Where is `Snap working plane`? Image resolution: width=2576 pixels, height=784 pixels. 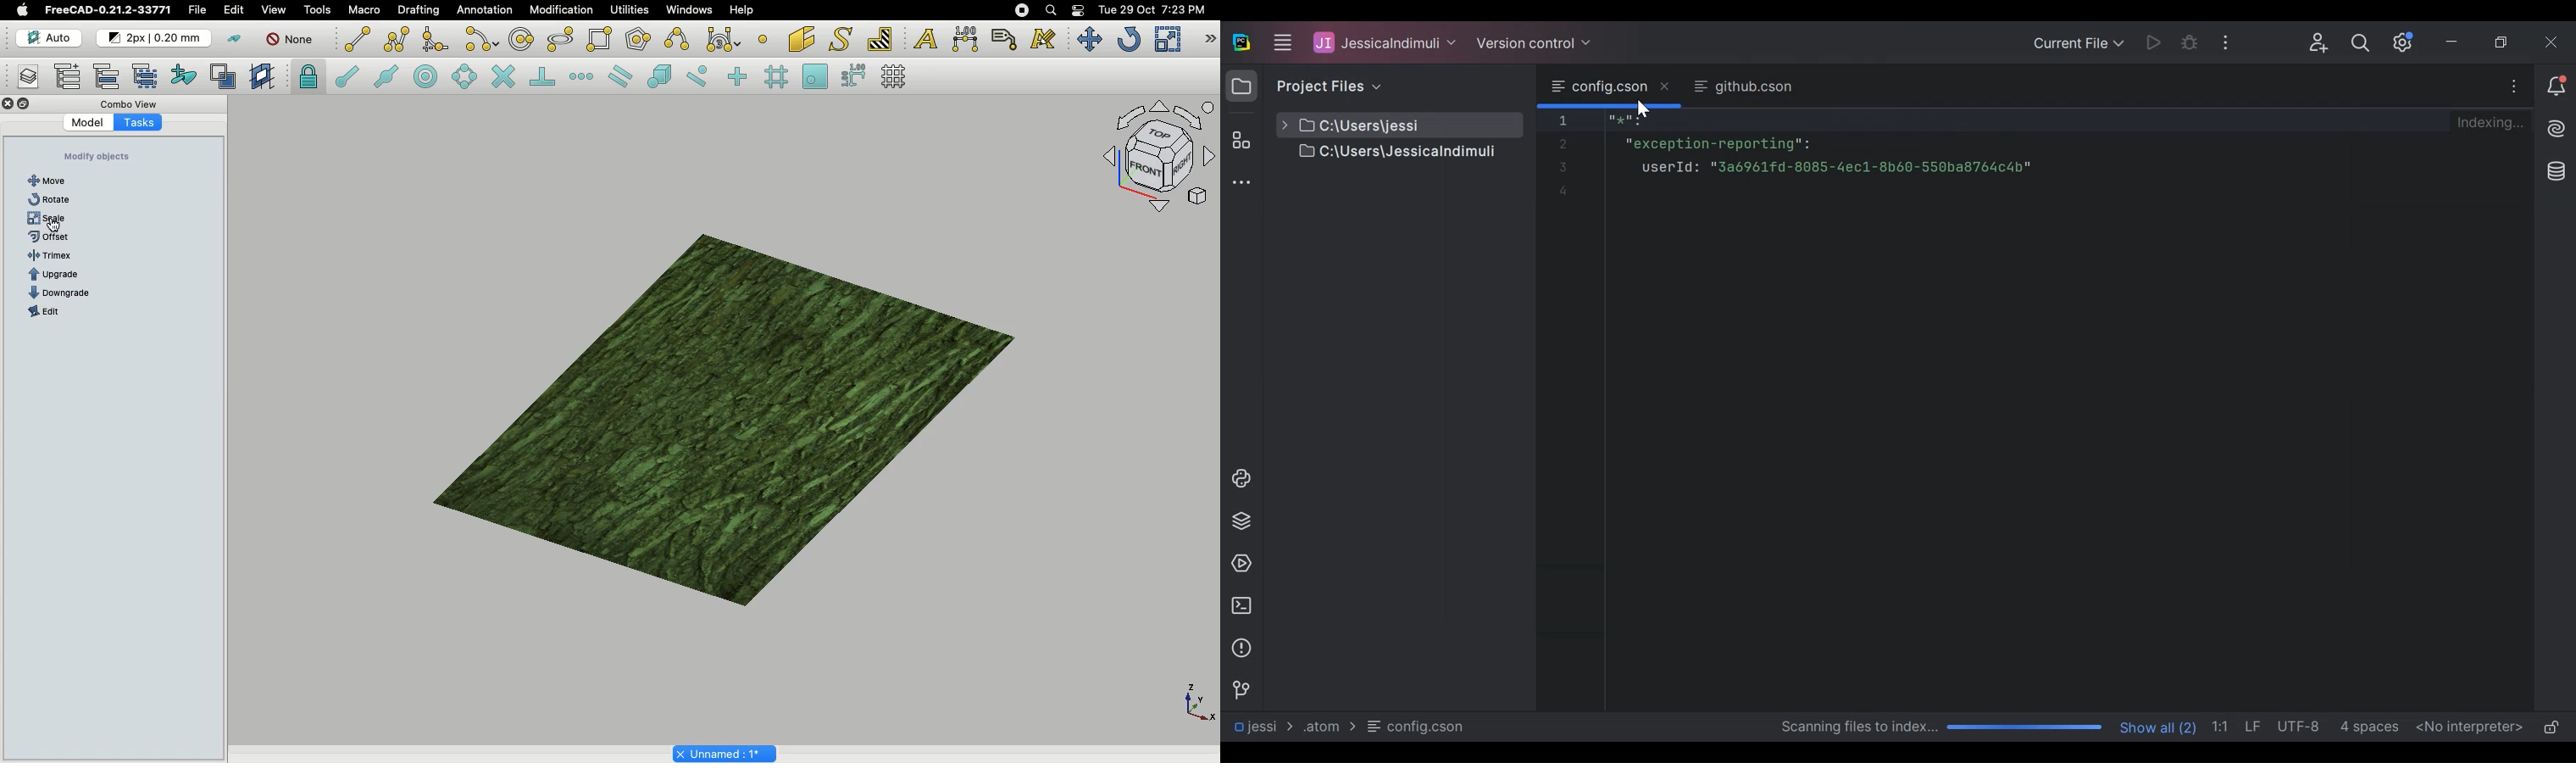 Snap working plane is located at coordinates (813, 74).